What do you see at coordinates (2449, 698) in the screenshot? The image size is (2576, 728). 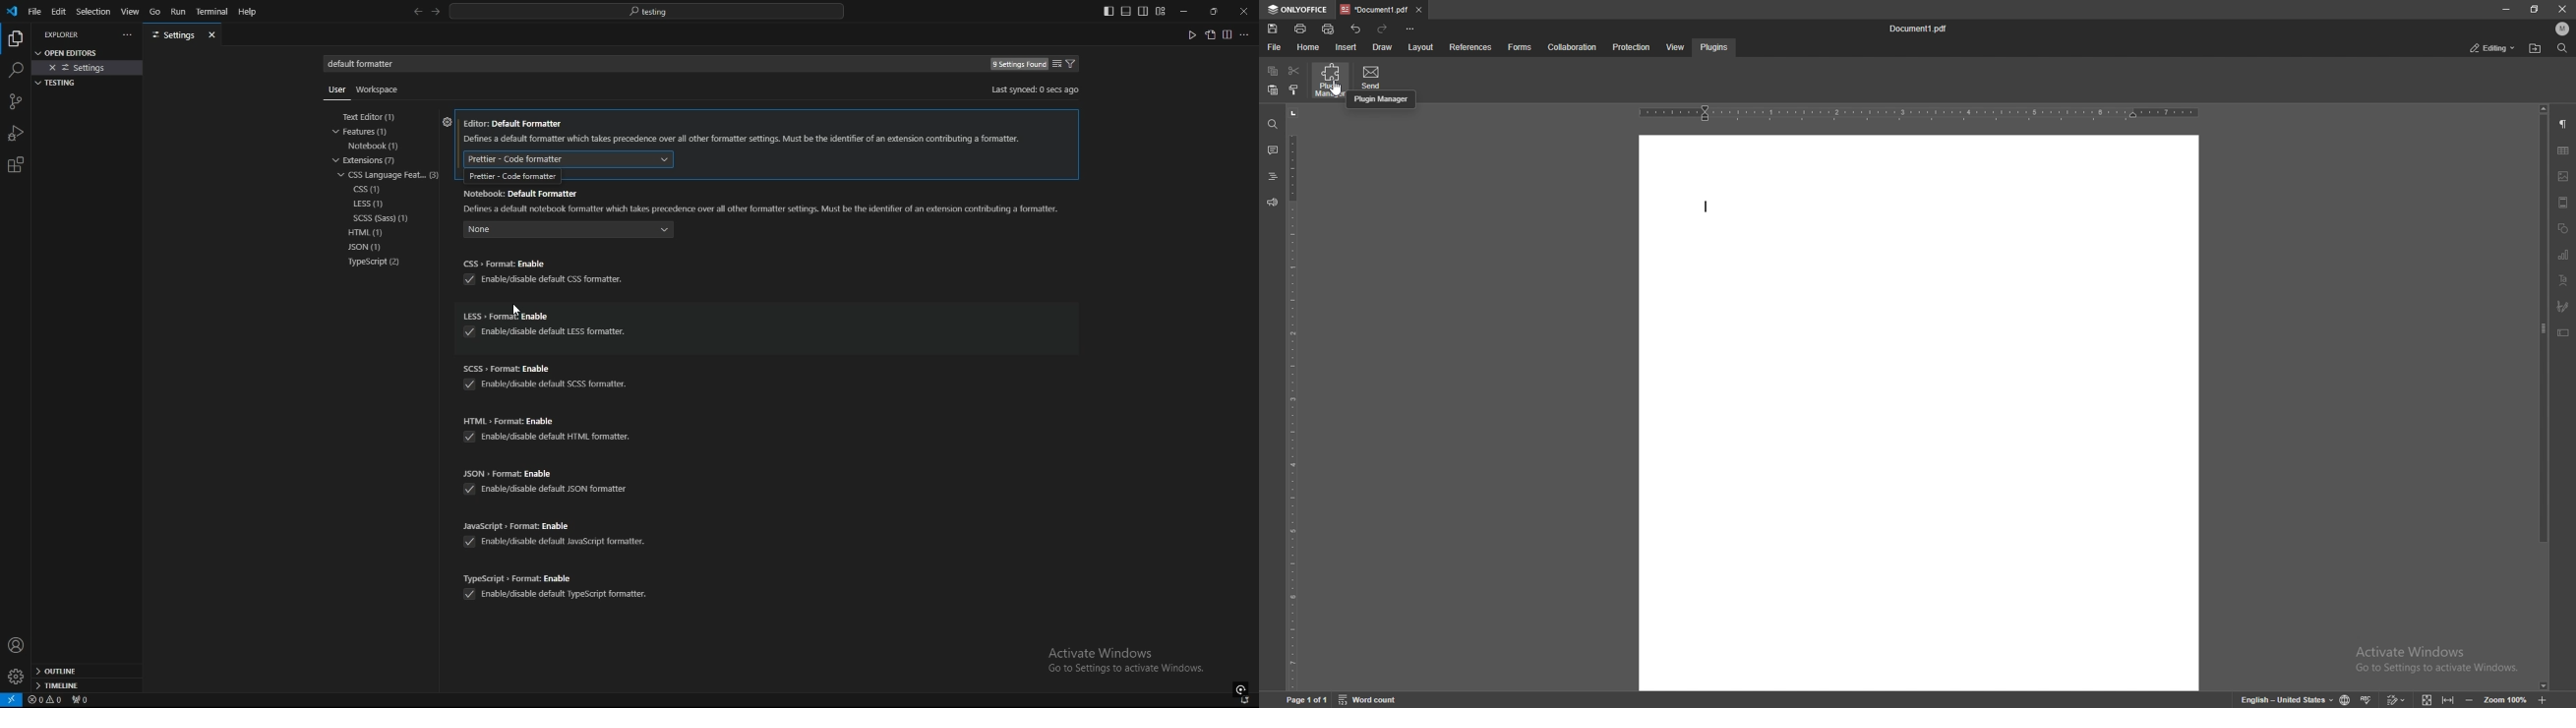 I see `fit to width` at bounding box center [2449, 698].